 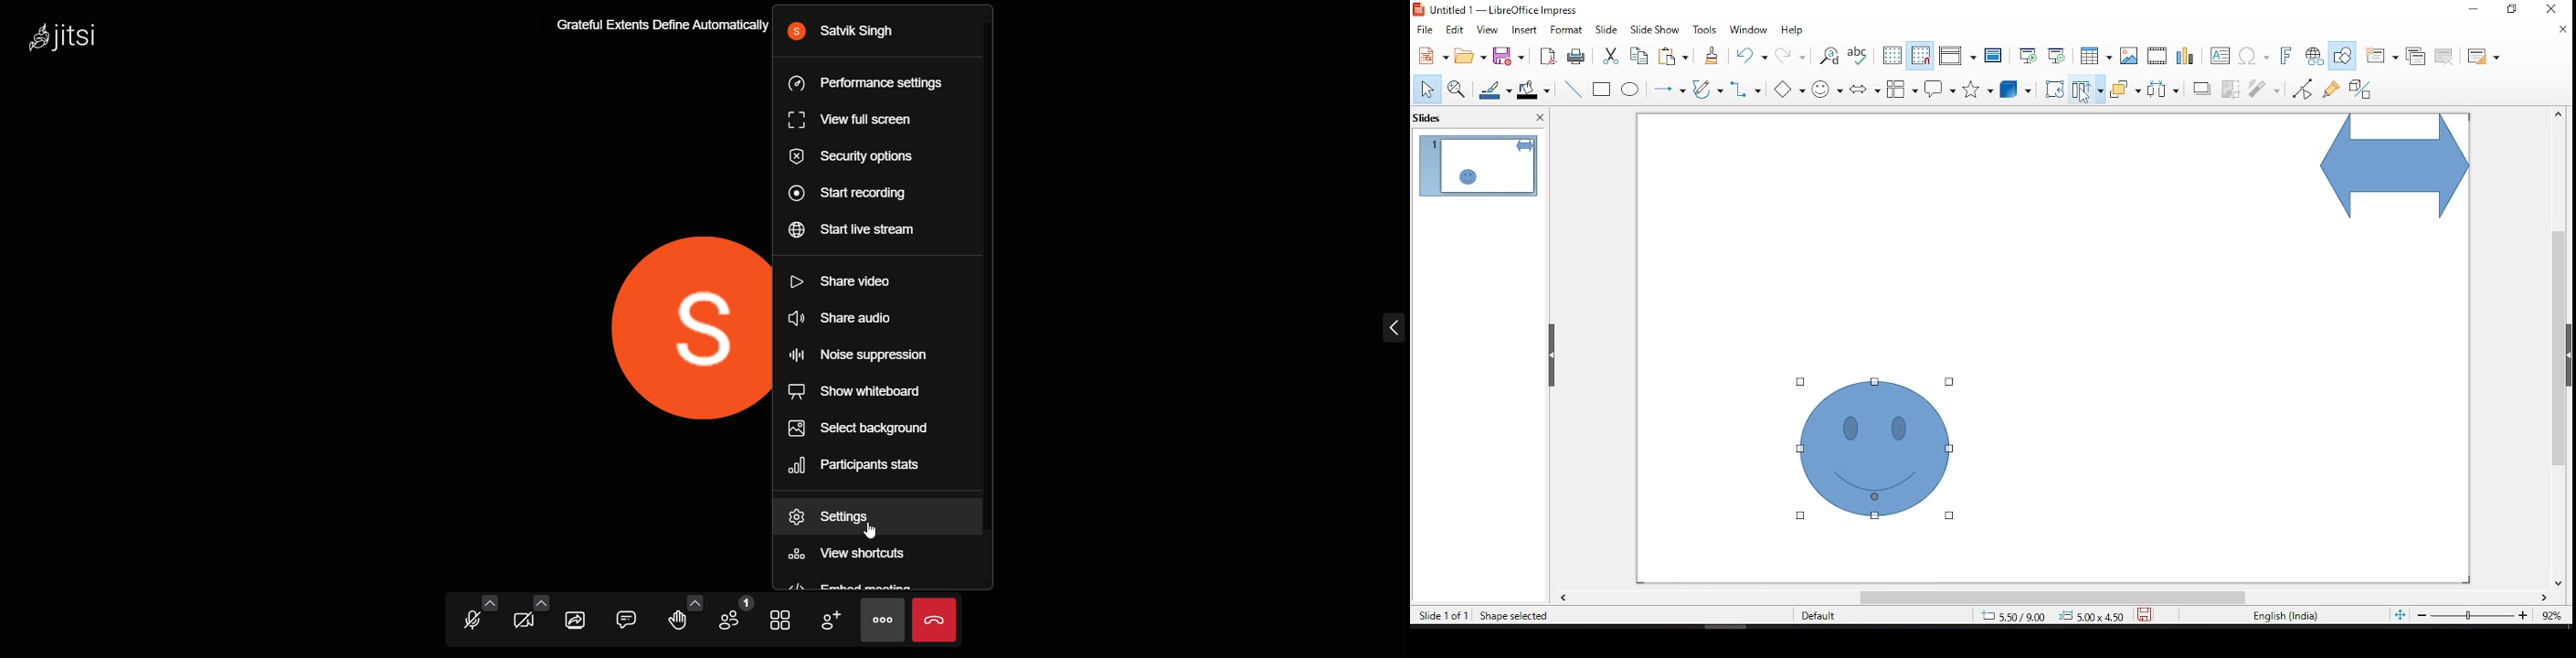 I want to click on close window, so click(x=2550, y=9).